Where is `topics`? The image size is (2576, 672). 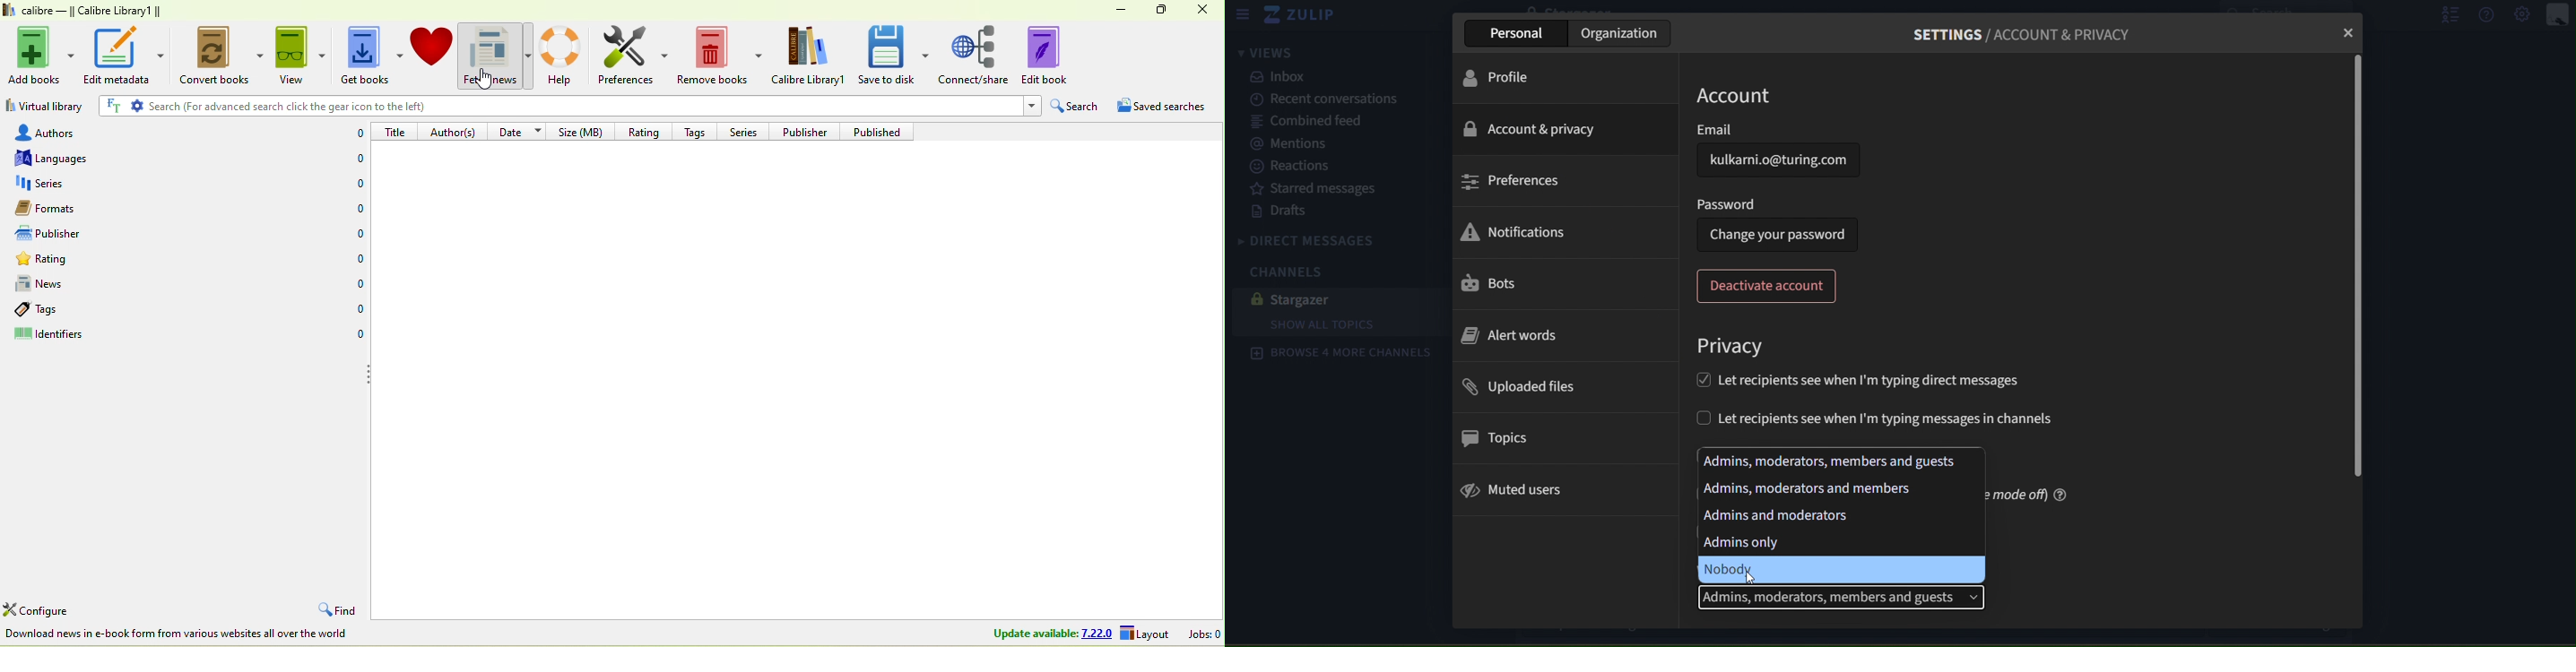 topics is located at coordinates (1492, 438).